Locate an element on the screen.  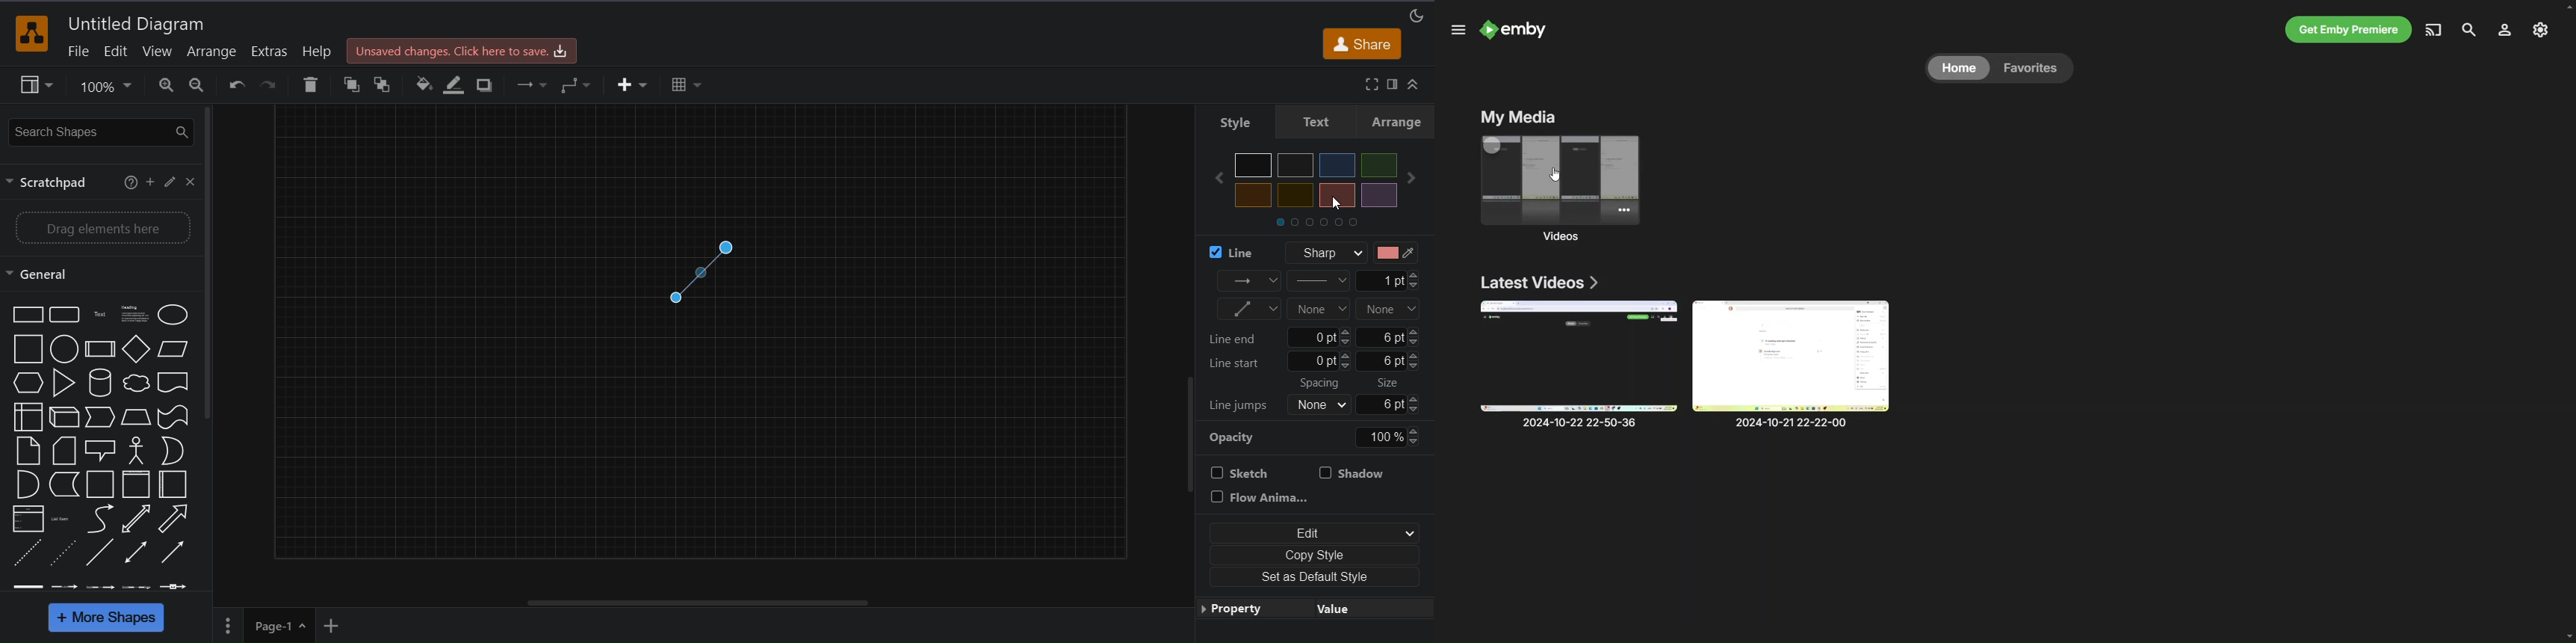
page 1 is located at coordinates (281, 625).